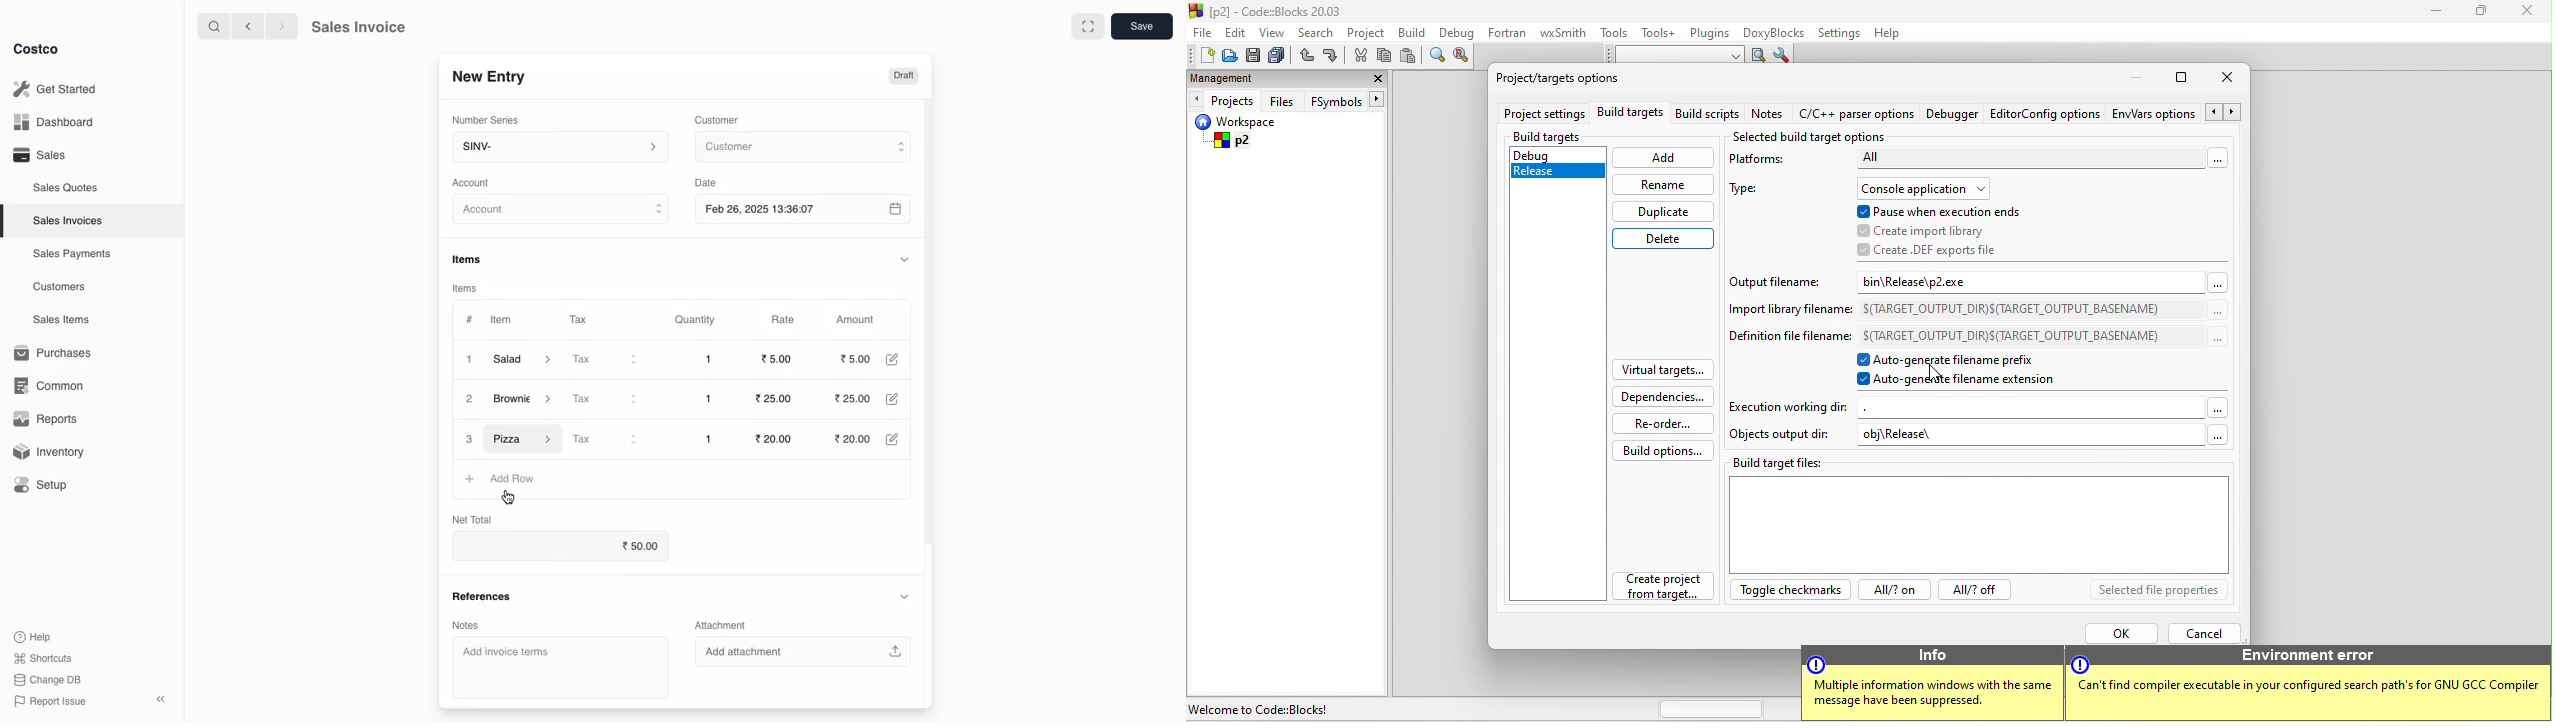  What do you see at coordinates (1438, 58) in the screenshot?
I see `find` at bounding box center [1438, 58].